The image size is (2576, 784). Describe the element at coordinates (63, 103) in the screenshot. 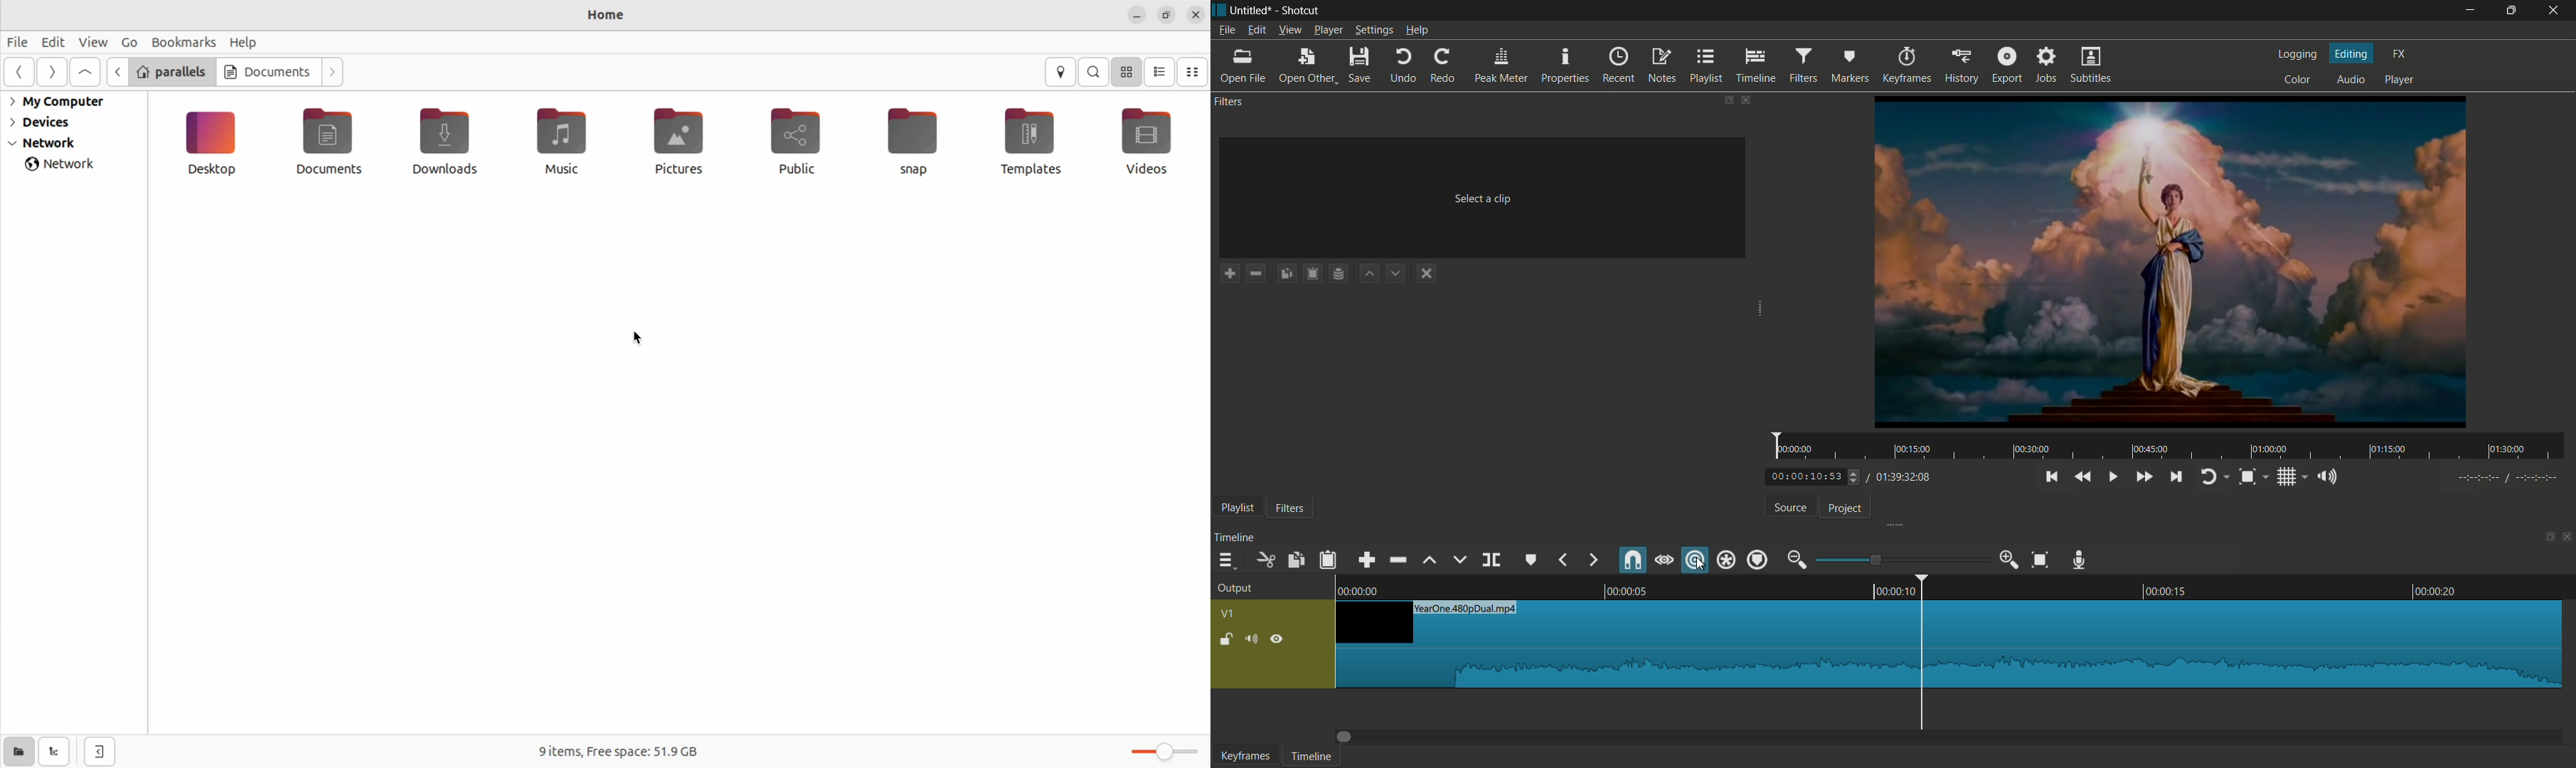

I see `My computer` at that location.